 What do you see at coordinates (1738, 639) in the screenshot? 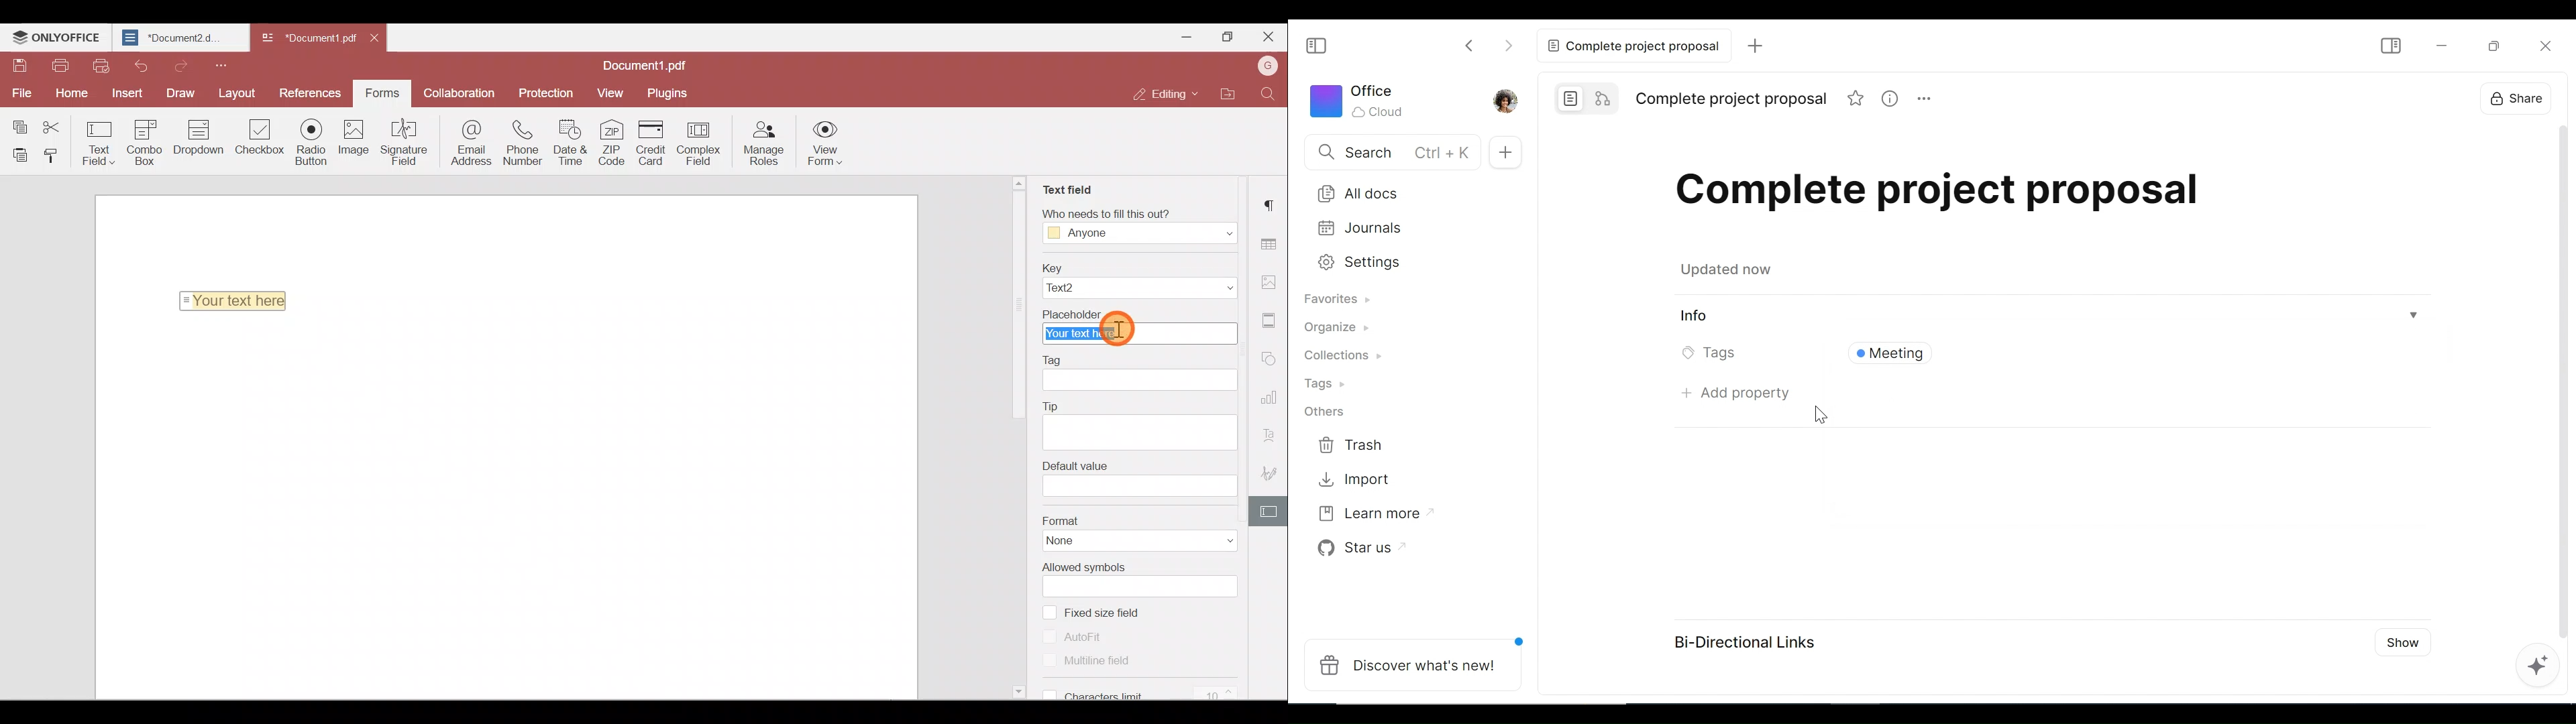
I see `Bi-Directional Links` at bounding box center [1738, 639].